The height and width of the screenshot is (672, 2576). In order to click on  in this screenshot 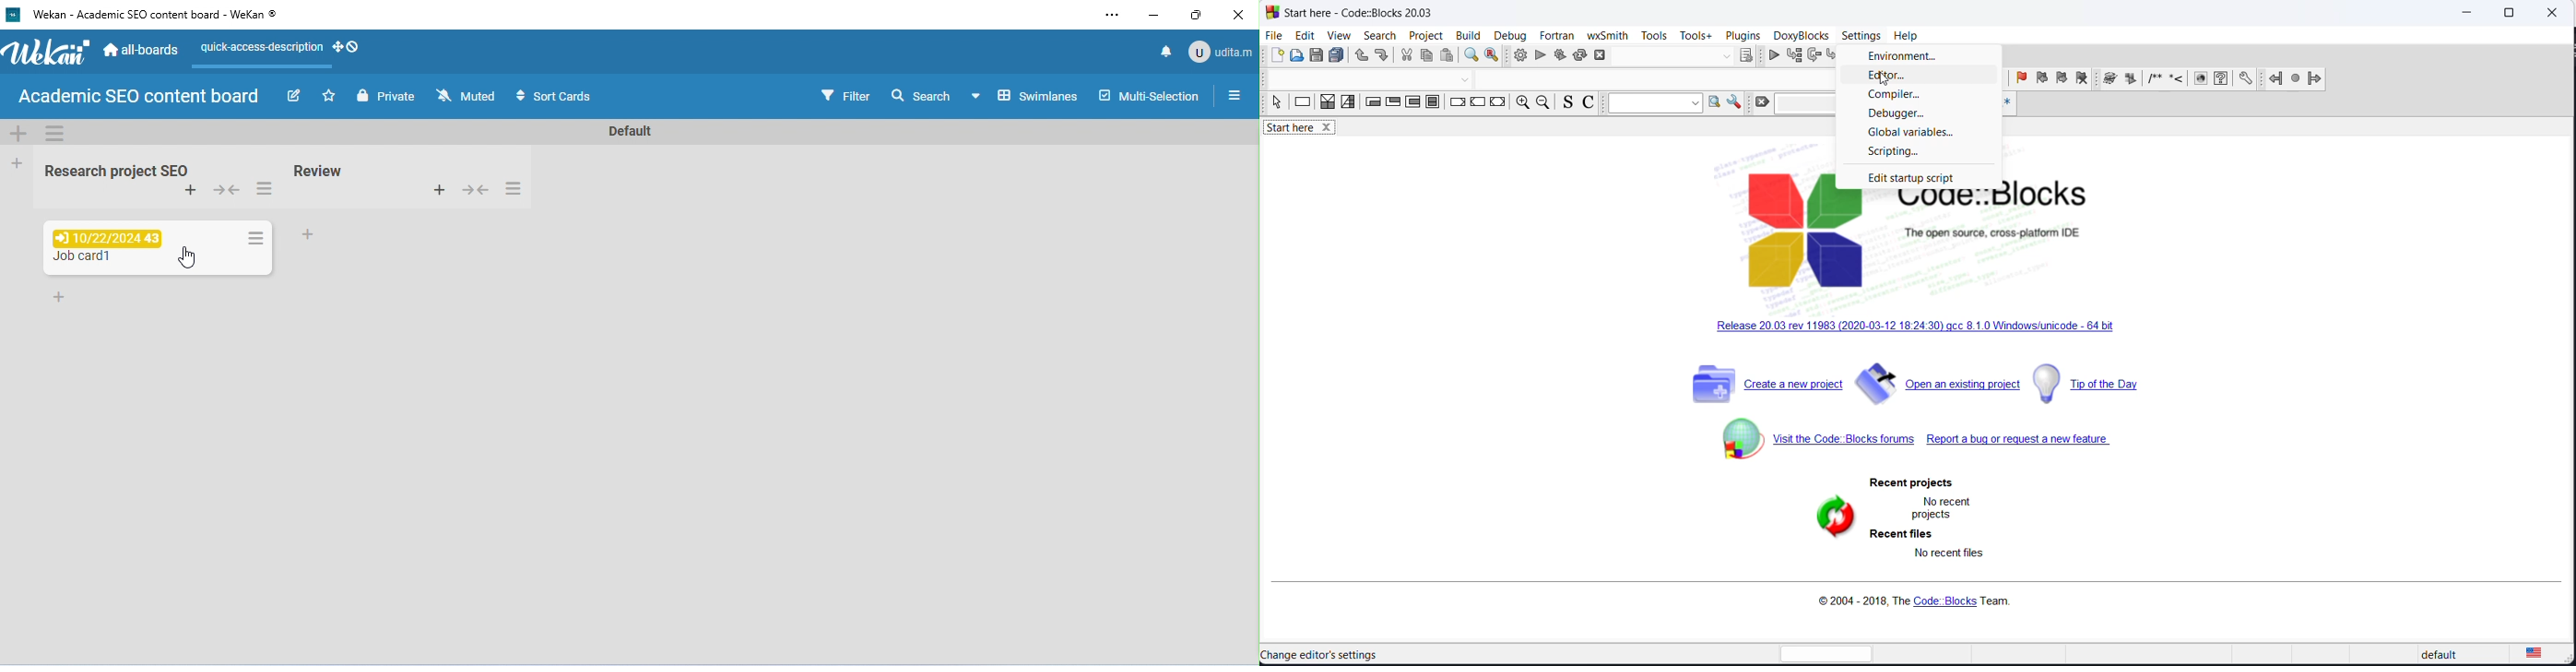, I will do `click(474, 188)`.